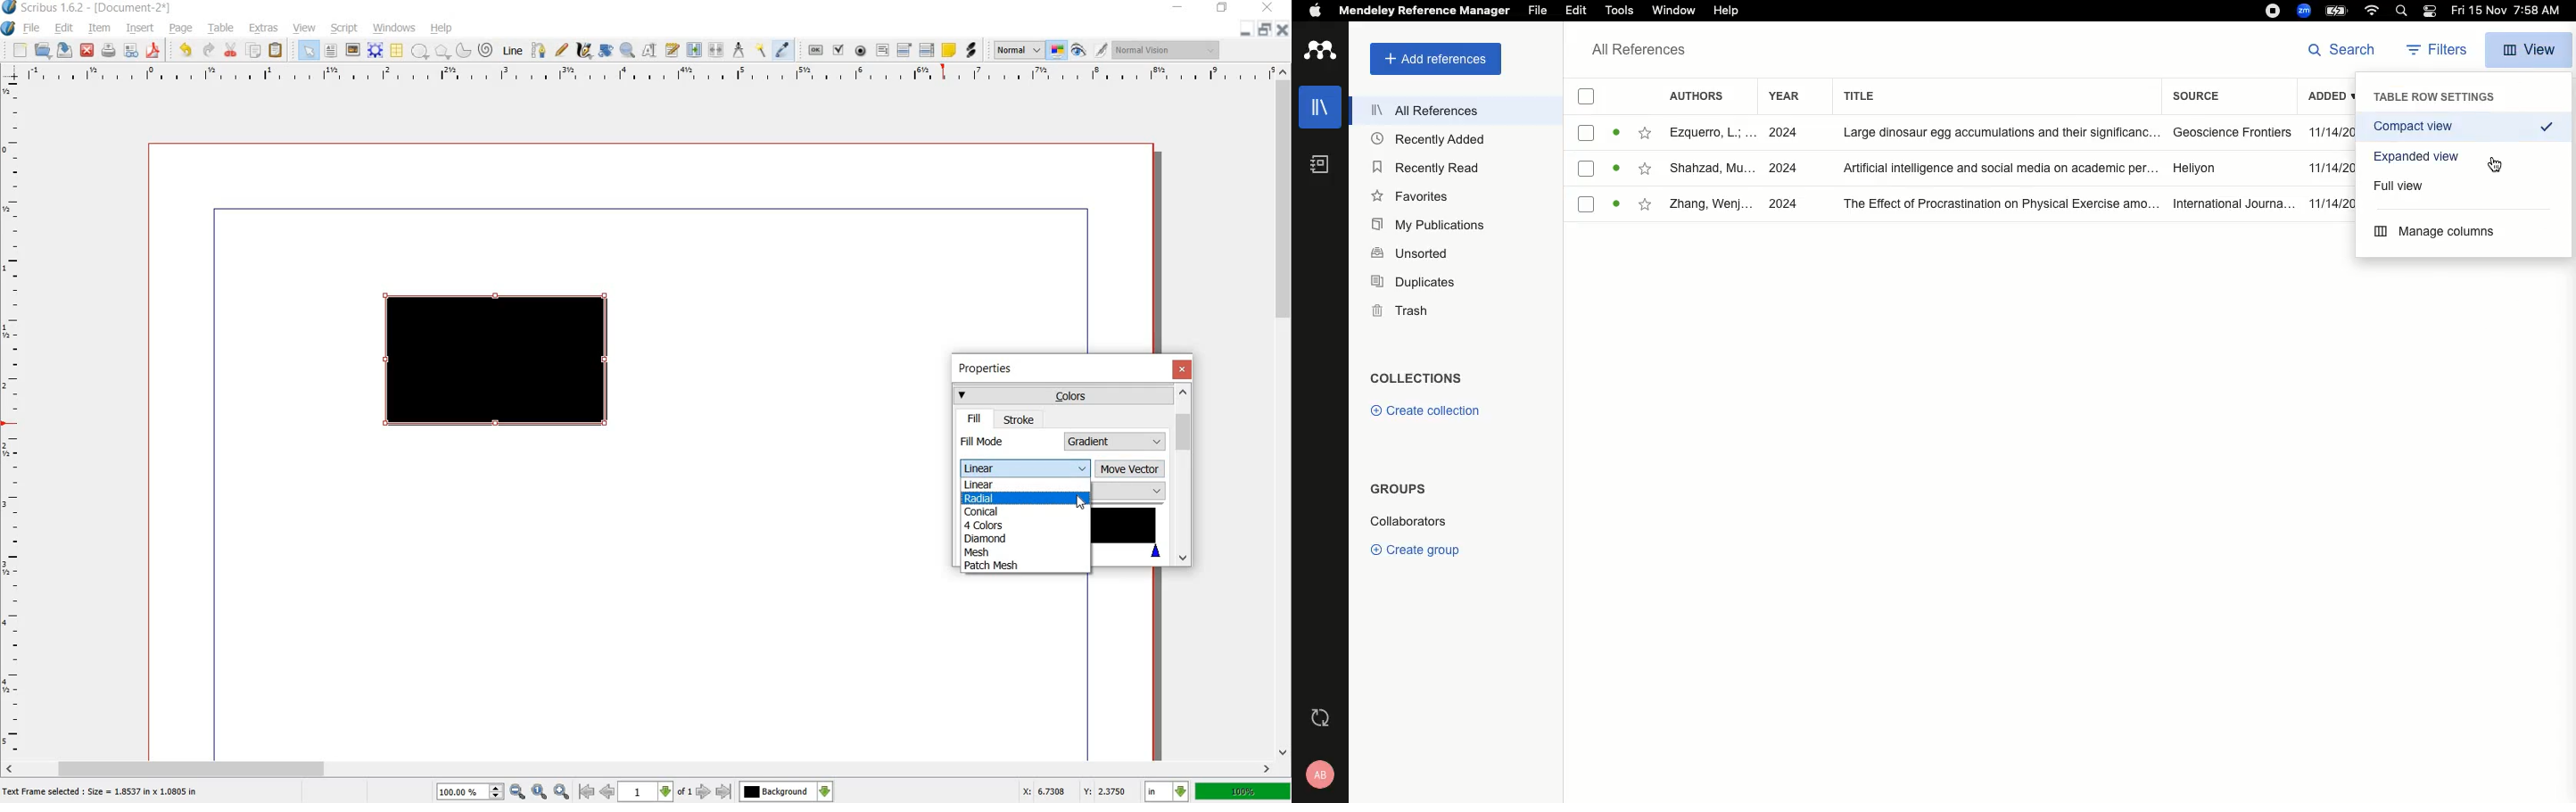 Image resolution: width=2576 pixels, height=812 pixels. What do you see at coordinates (1264, 31) in the screenshot?
I see `restore` at bounding box center [1264, 31].